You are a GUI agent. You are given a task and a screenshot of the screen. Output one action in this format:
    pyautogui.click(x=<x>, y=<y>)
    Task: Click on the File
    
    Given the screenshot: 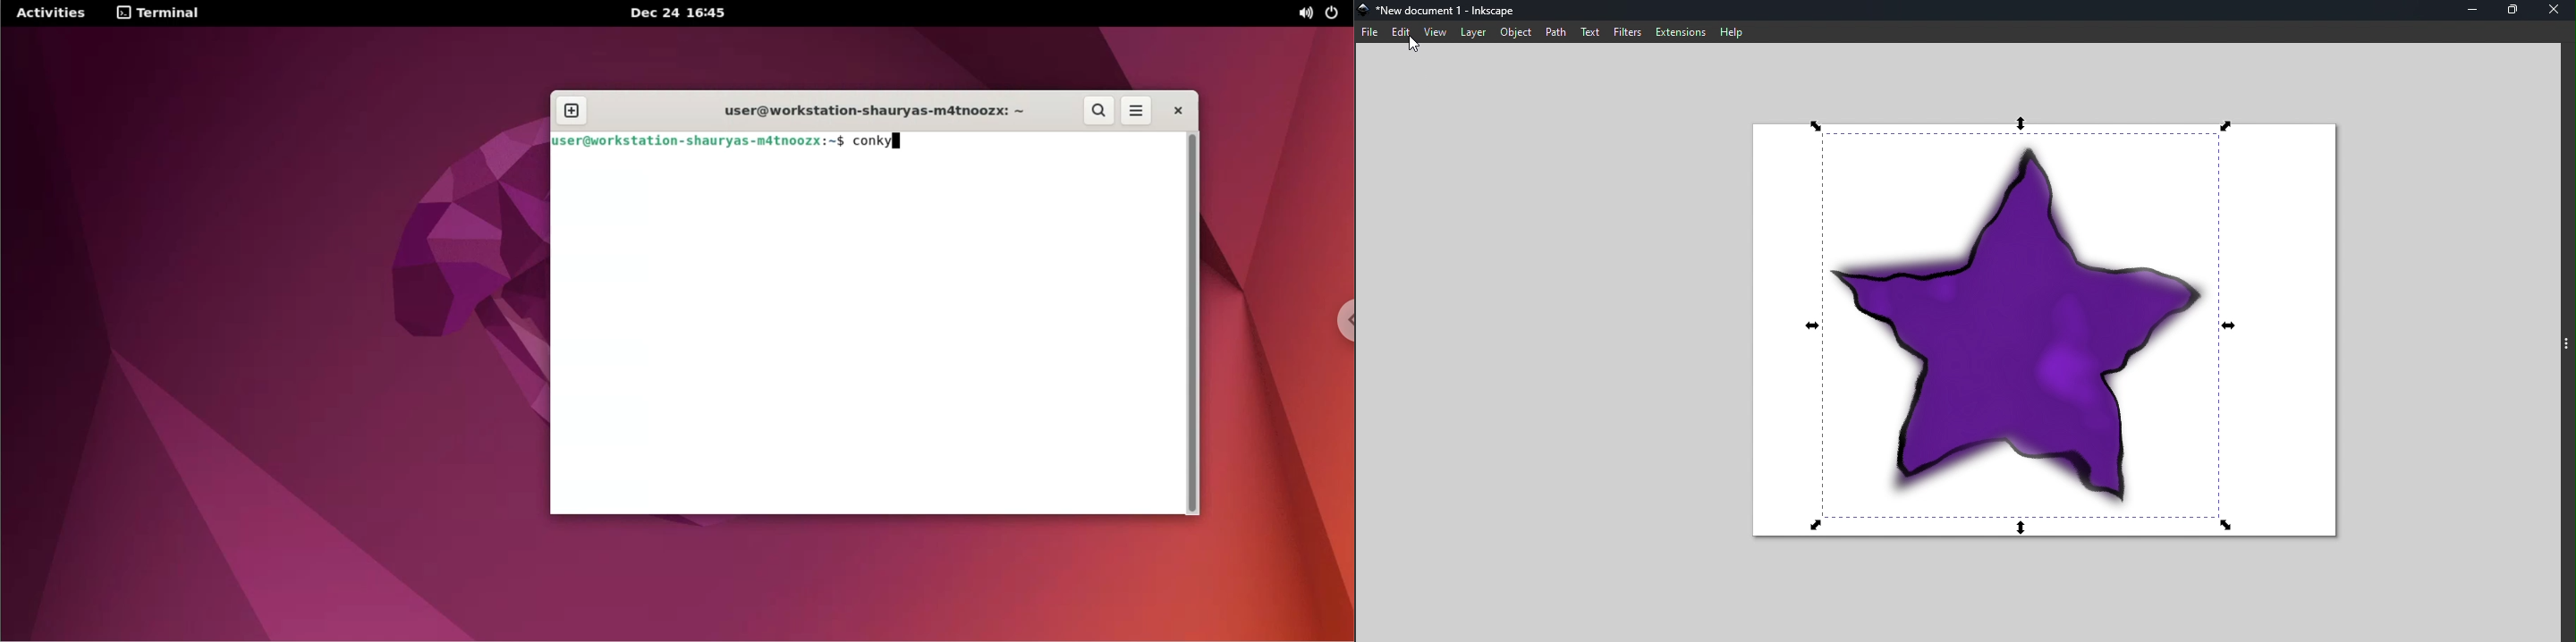 What is the action you would take?
    pyautogui.click(x=1370, y=30)
    